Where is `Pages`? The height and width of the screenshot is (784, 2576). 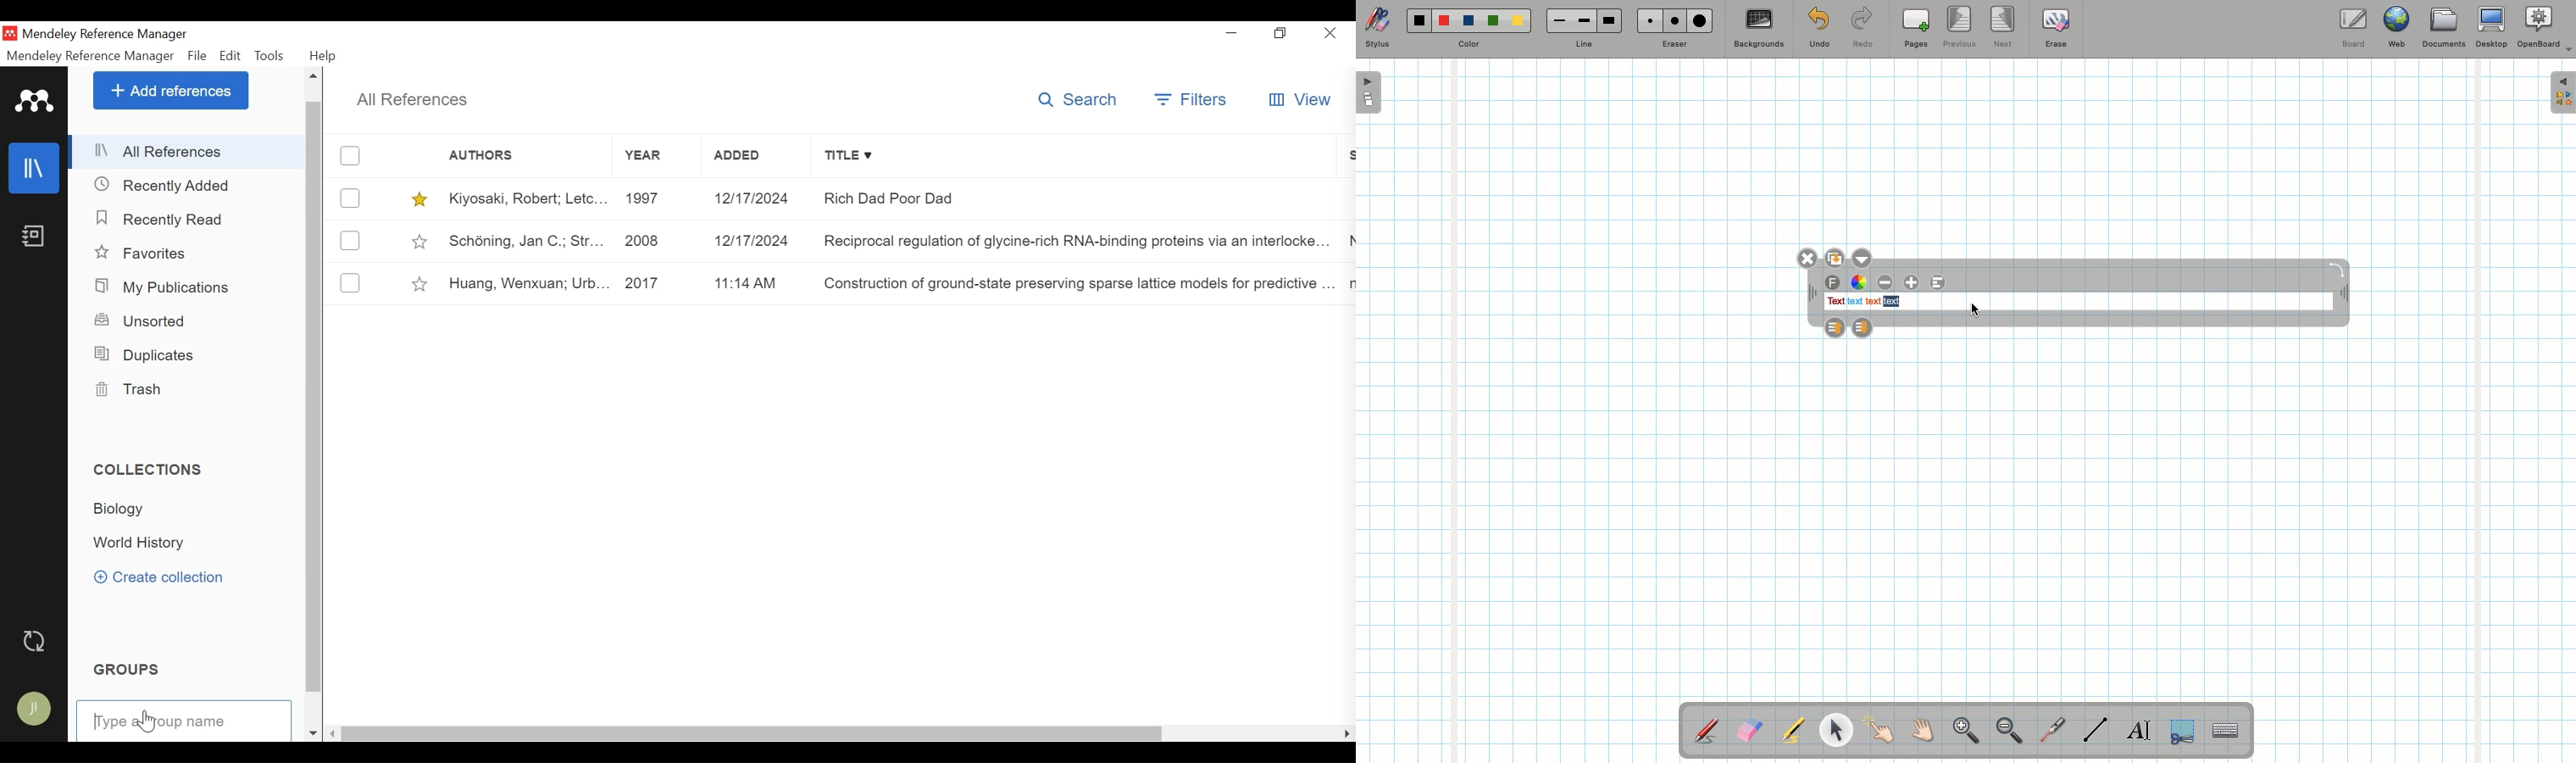 Pages is located at coordinates (1916, 30).